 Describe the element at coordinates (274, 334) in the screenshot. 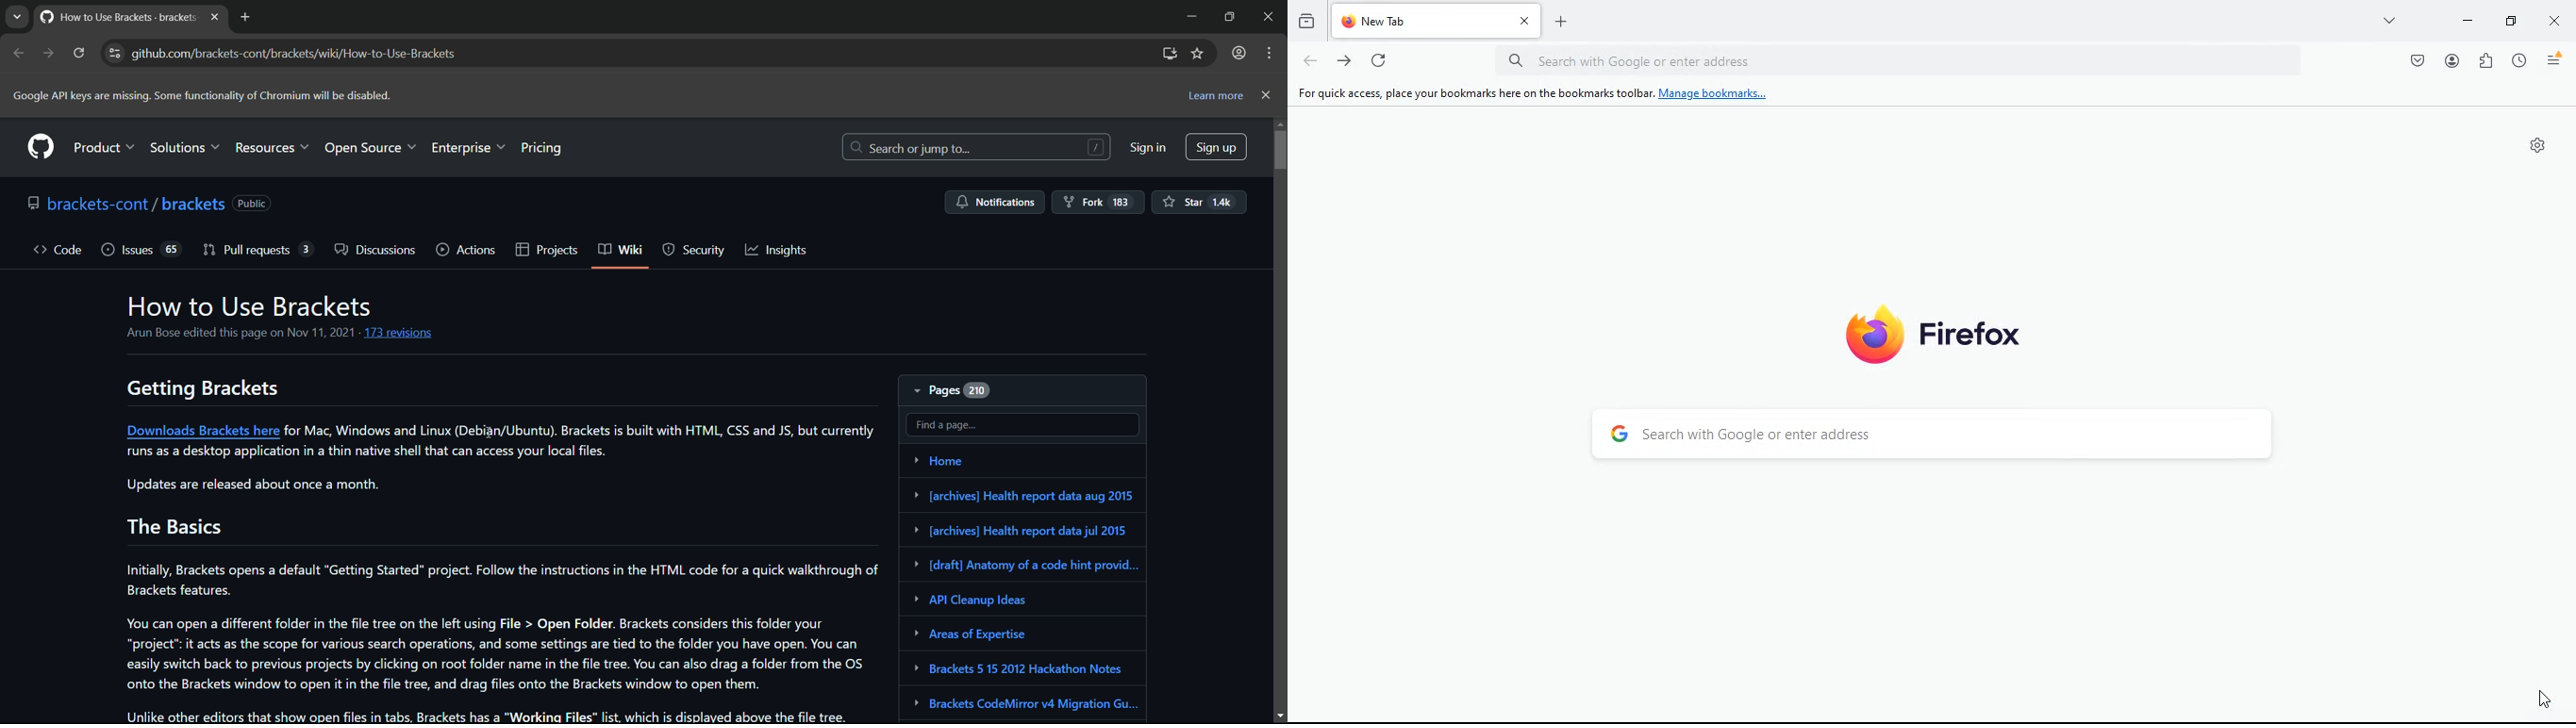

I see `Arun Bose edited this page on Nov 11, 2021 - 173 revisions` at that location.